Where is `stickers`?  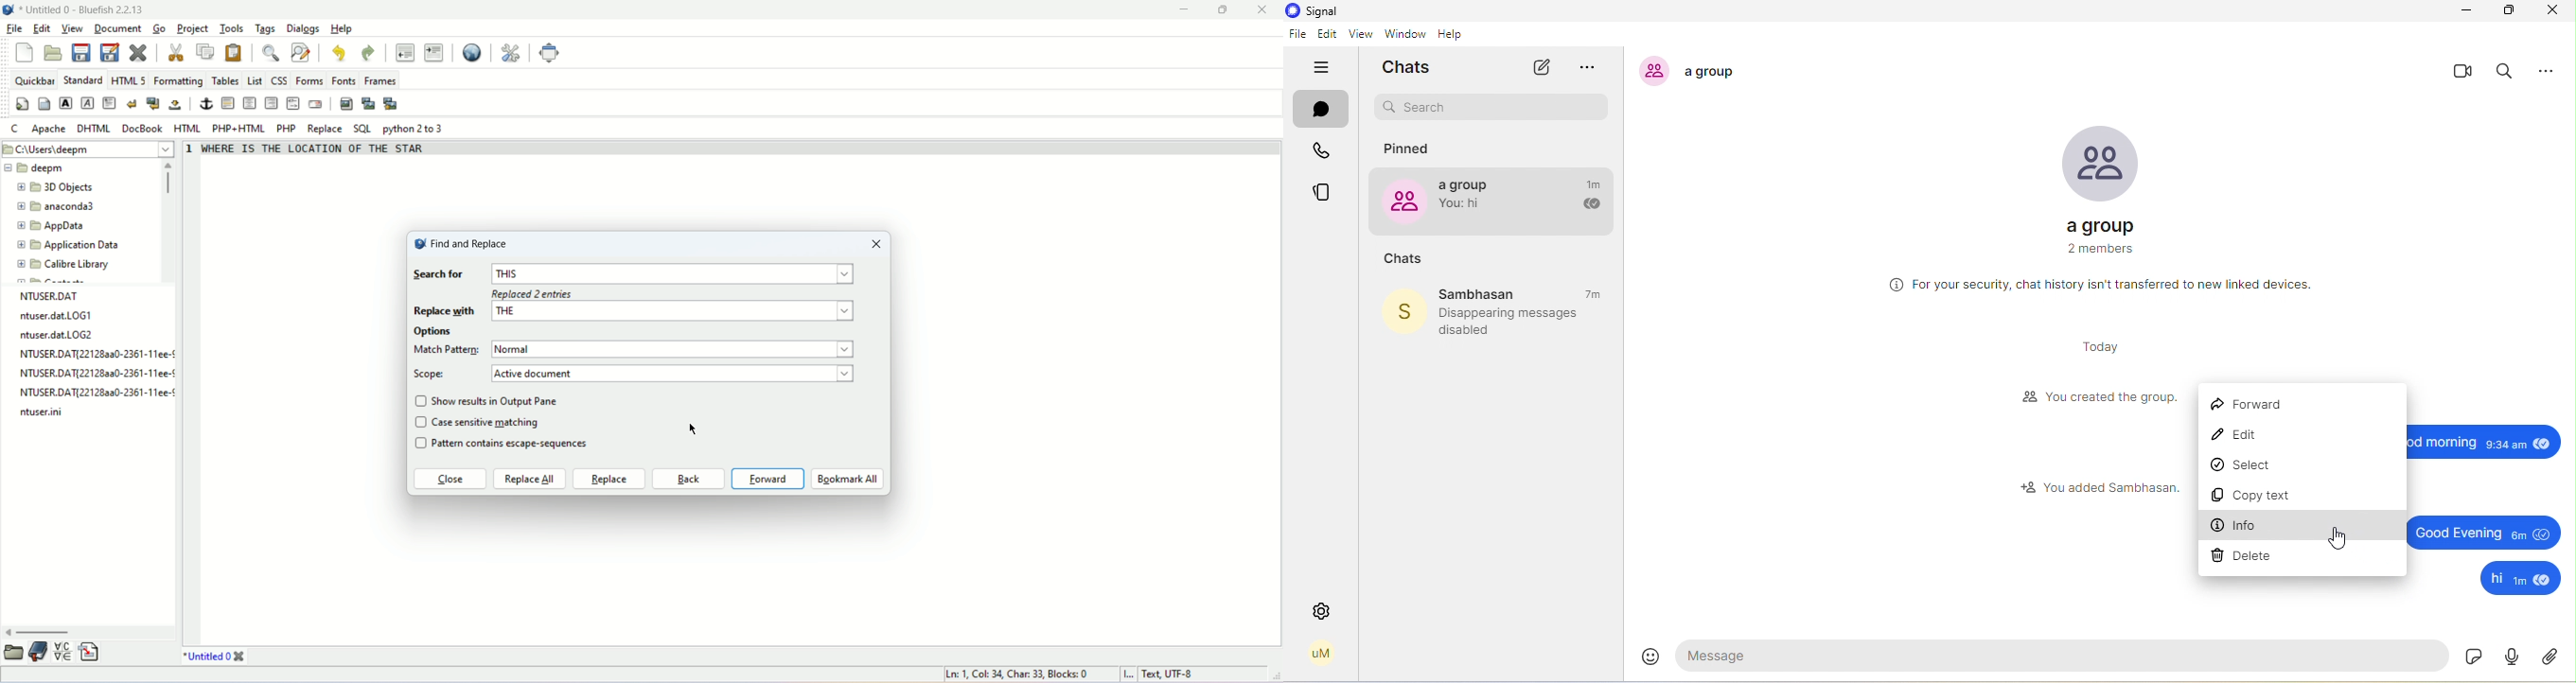
stickers is located at coordinates (2474, 655).